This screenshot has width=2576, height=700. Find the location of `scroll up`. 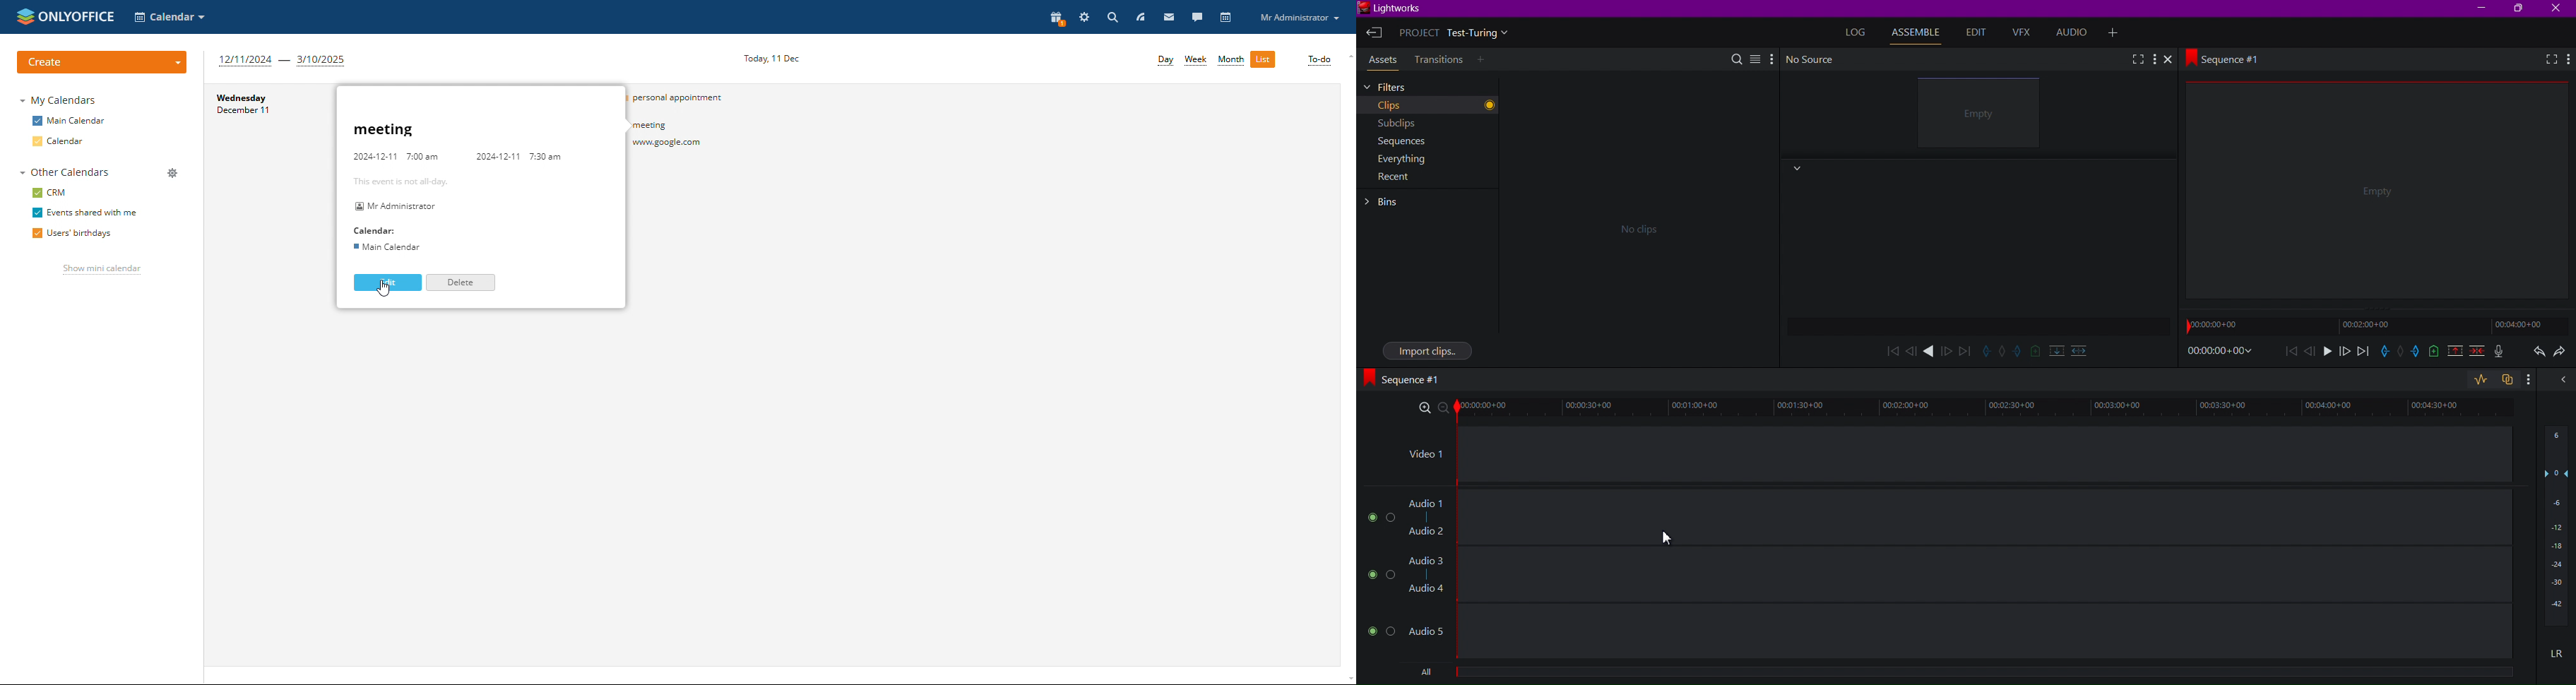

scroll up is located at coordinates (1348, 54).